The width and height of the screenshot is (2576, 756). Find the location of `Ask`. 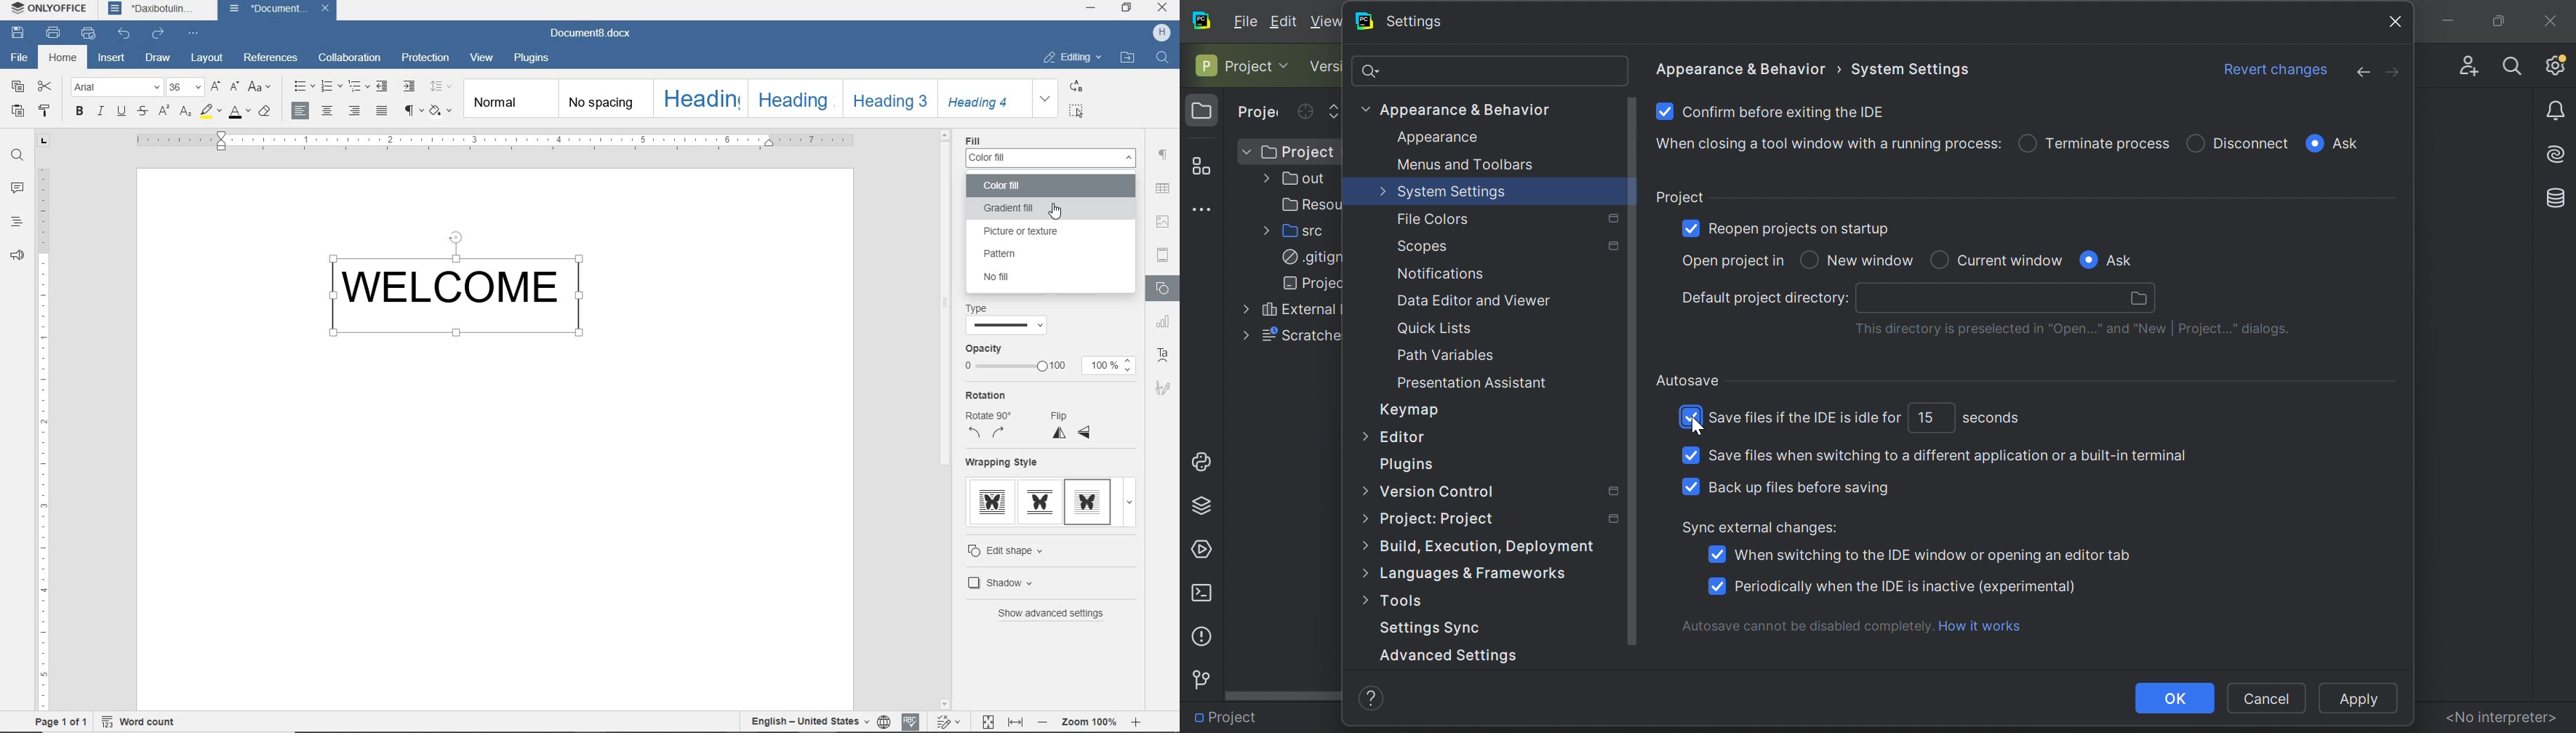

Ask is located at coordinates (2349, 144).